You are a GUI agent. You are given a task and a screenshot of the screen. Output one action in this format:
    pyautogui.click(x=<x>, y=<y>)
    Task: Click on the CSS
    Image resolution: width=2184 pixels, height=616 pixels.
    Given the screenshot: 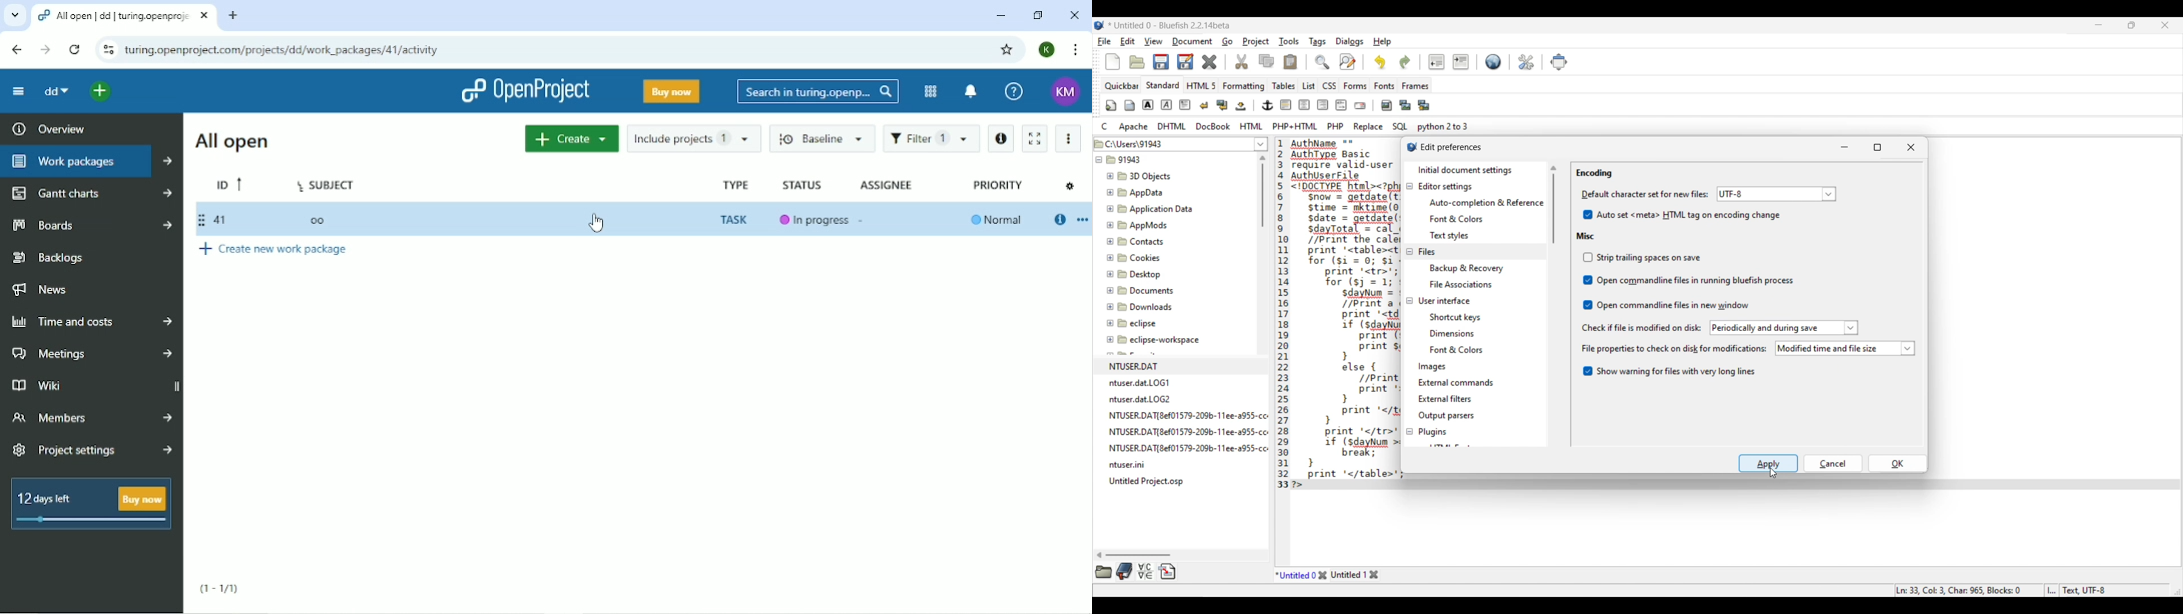 What is the action you would take?
    pyautogui.click(x=1330, y=86)
    